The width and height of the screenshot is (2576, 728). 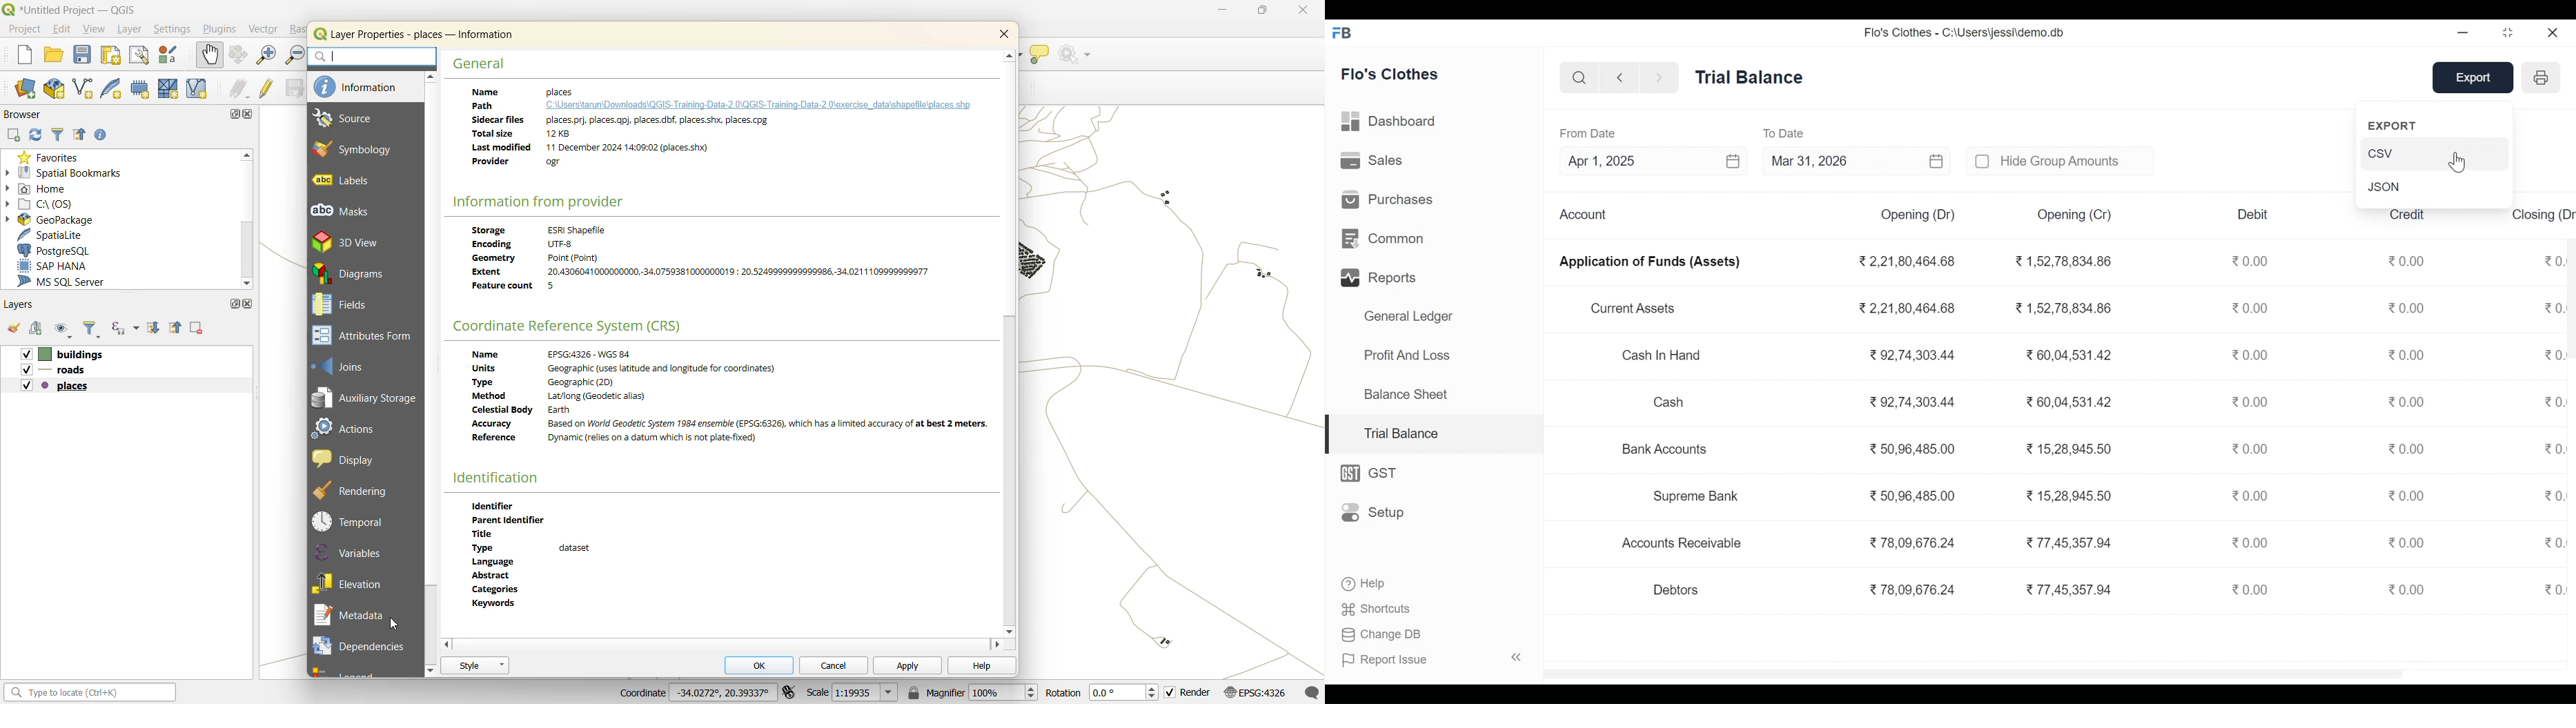 What do you see at coordinates (1076, 57) in the screenshot?
I see `no action` at bounding box center [1076, 57].